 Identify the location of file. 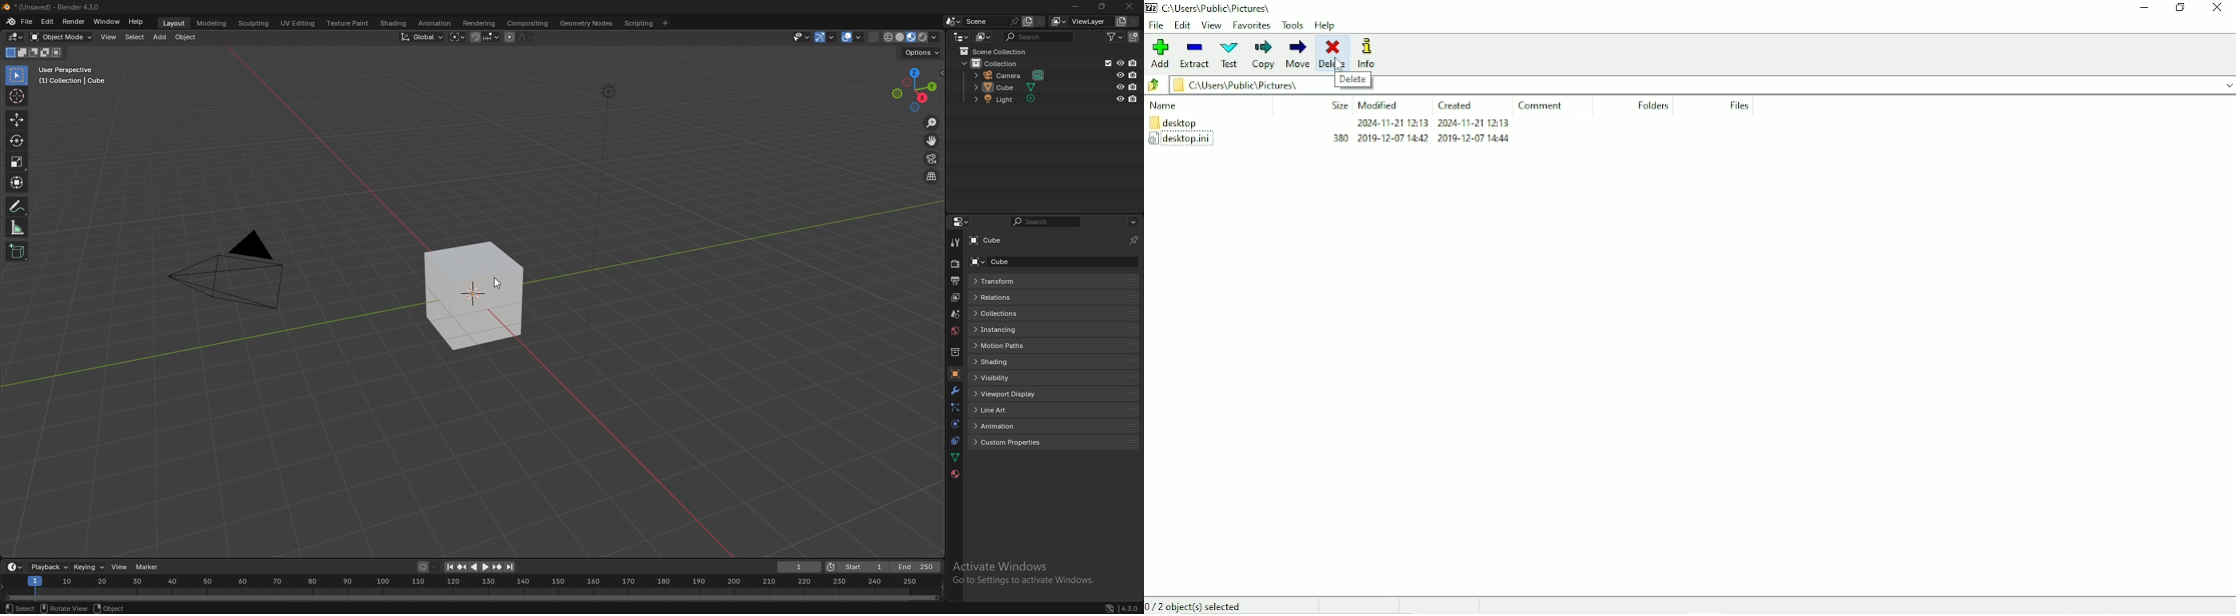
(27, 22).